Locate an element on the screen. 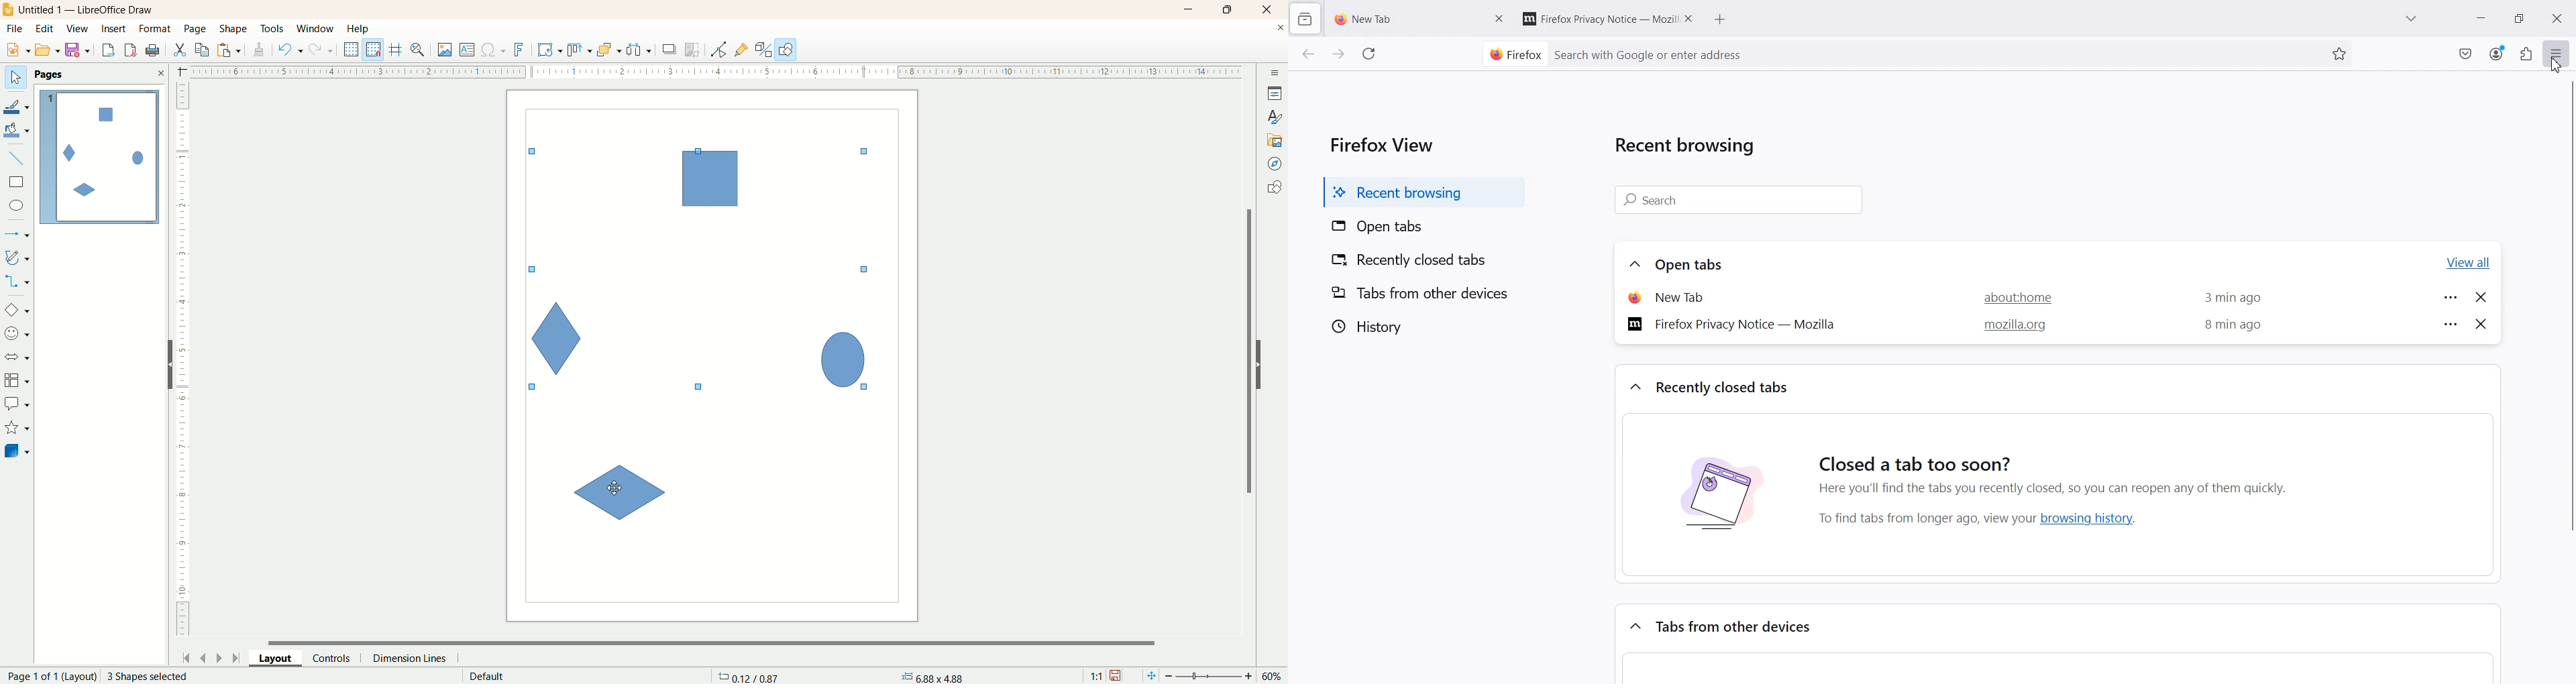 This screenshot has height=700, width=2576. horizontal scroll bar is located at coordinates (720, 641).